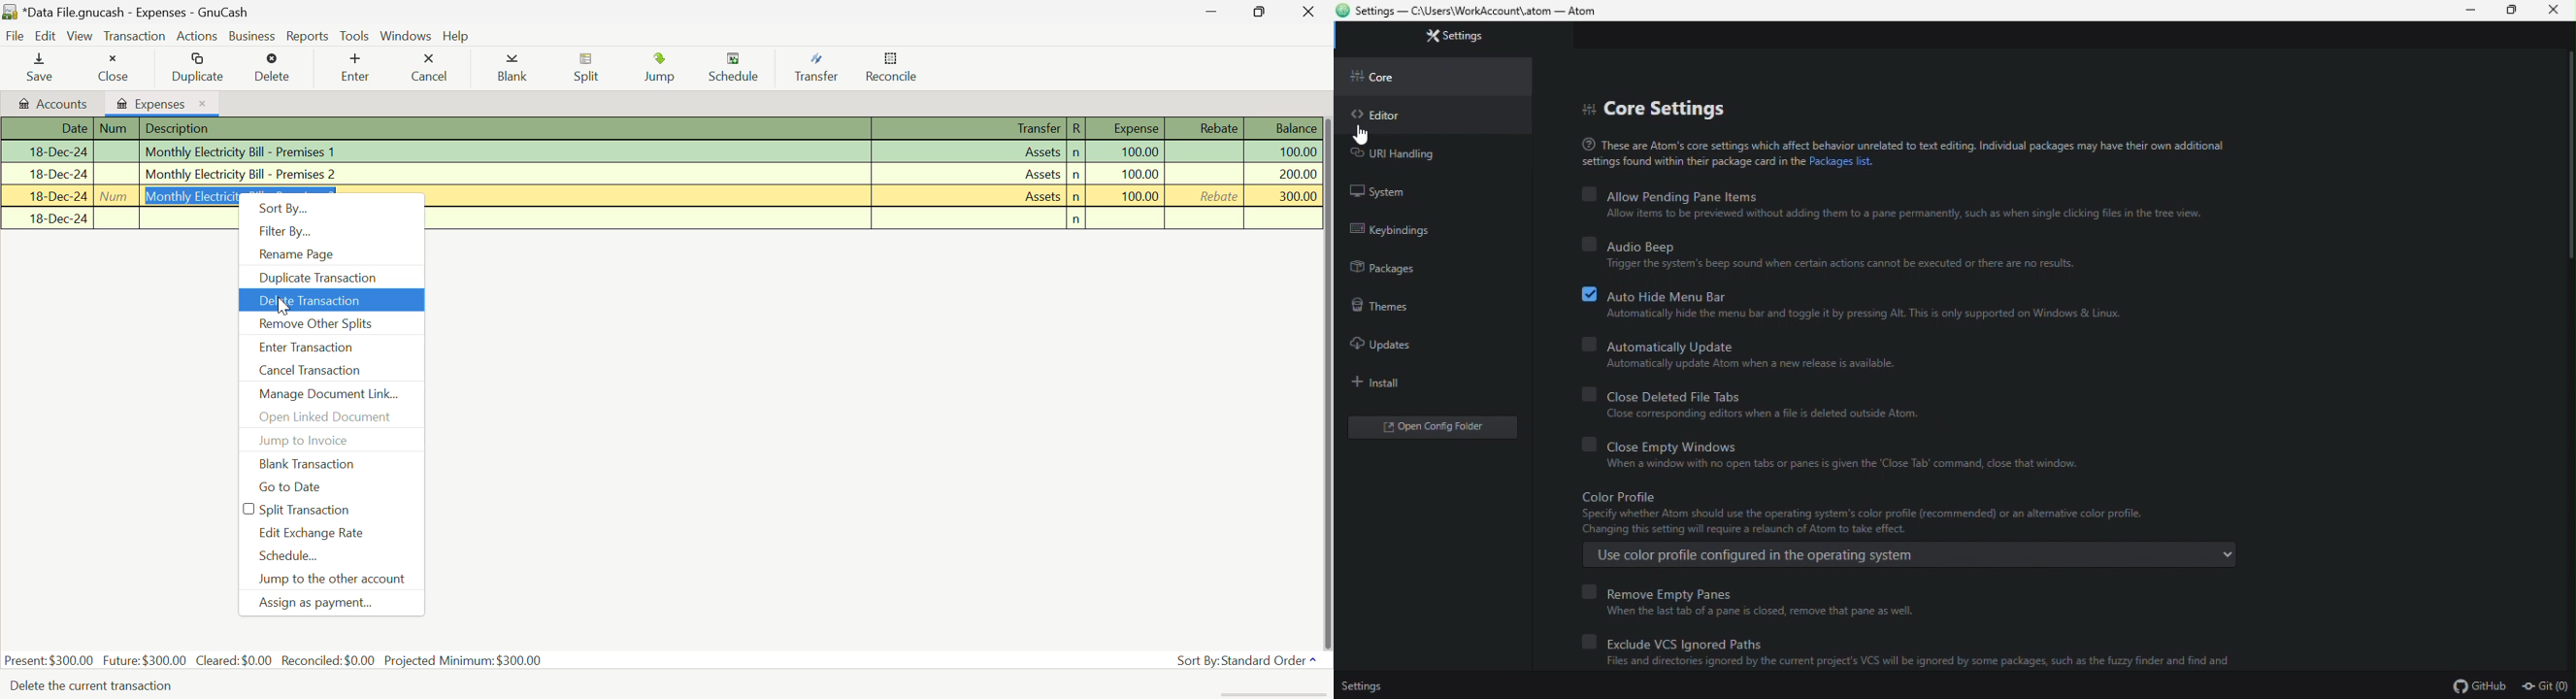 This screenshot has width=2576, height=700. I want to click on Delete, so click(272, 68).